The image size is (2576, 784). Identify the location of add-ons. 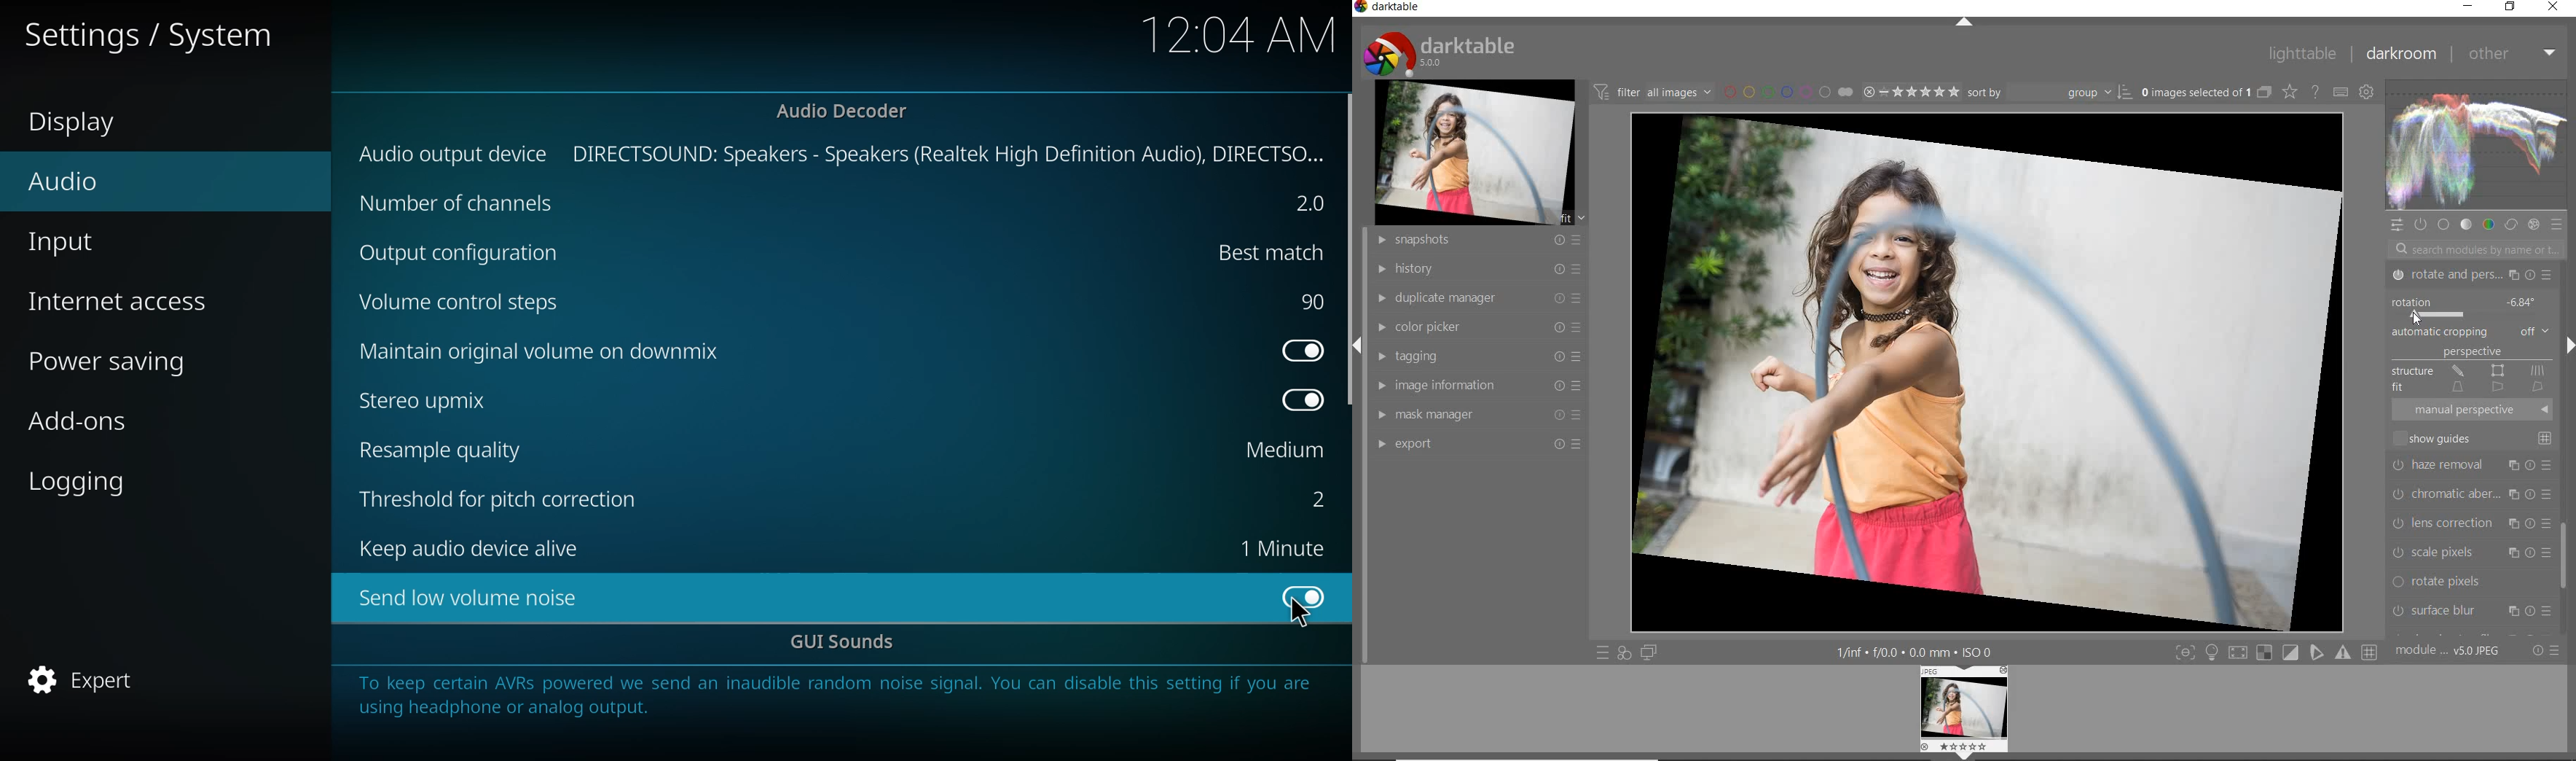
(81, 422).